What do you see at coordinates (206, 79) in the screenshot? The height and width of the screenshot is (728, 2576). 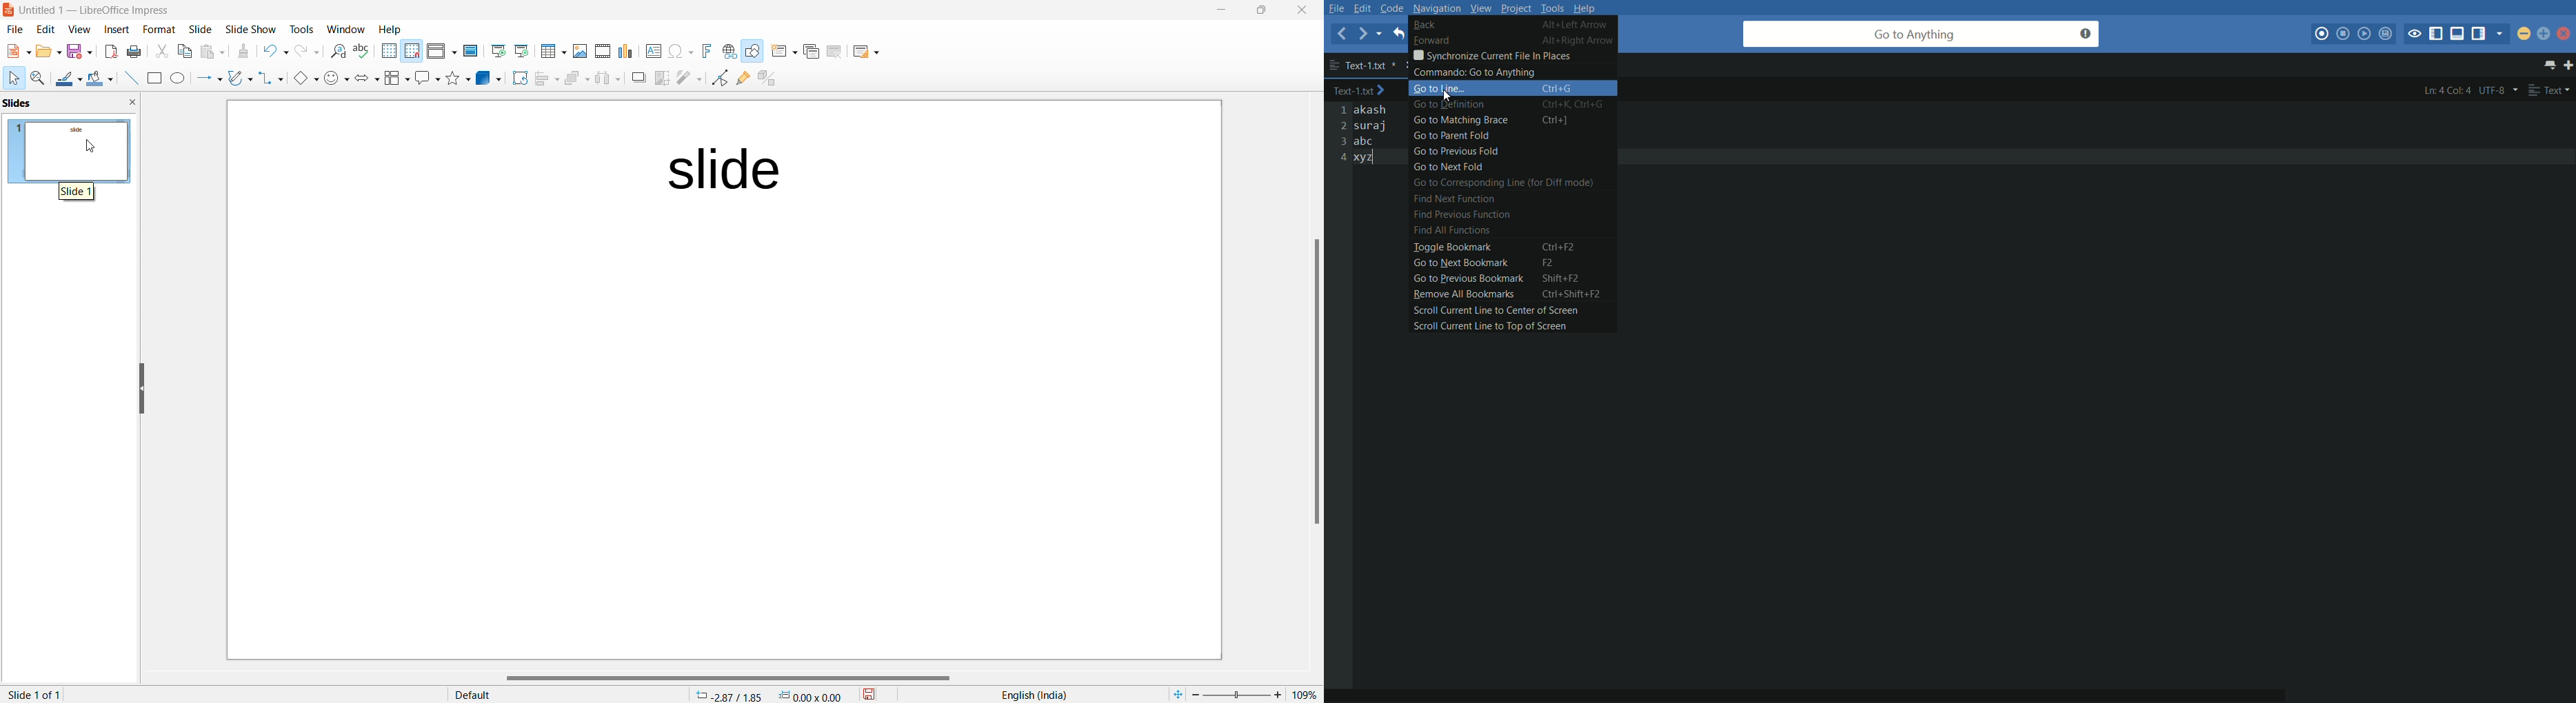 I see `line and arrows` at bounding box center [206, 79].